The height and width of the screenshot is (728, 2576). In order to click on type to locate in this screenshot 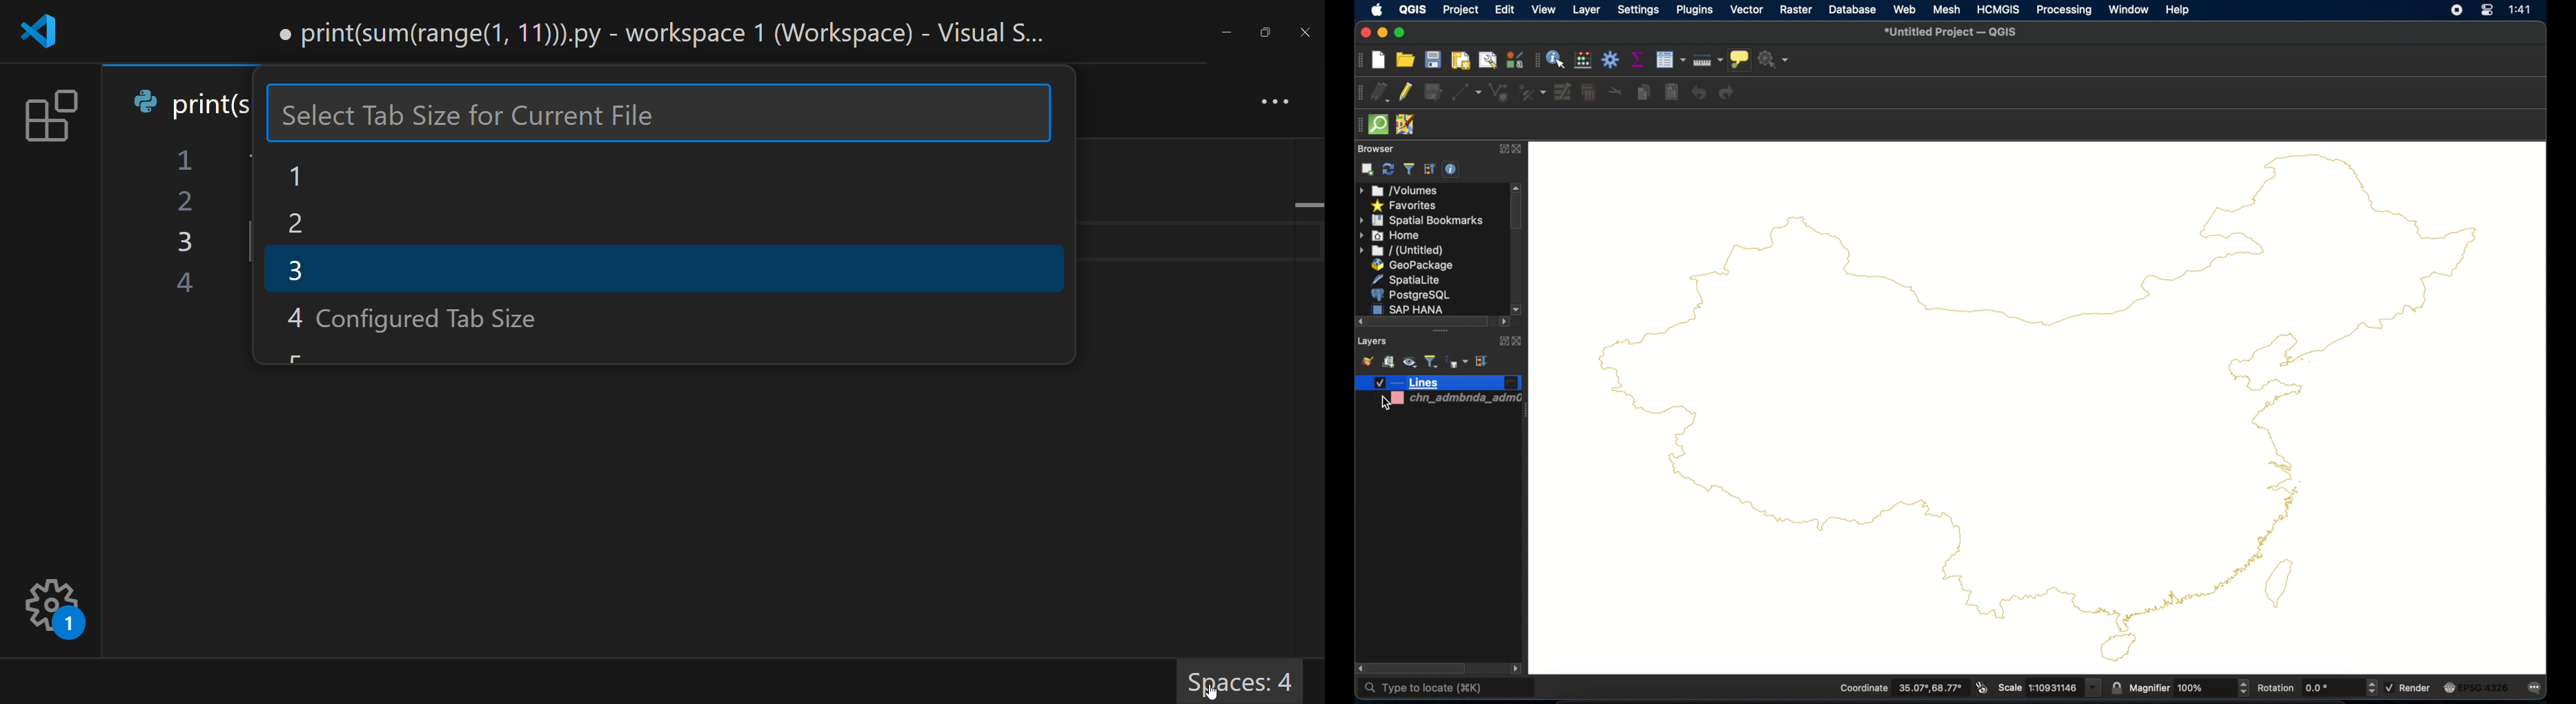, I will do `click(1423, 690)`.